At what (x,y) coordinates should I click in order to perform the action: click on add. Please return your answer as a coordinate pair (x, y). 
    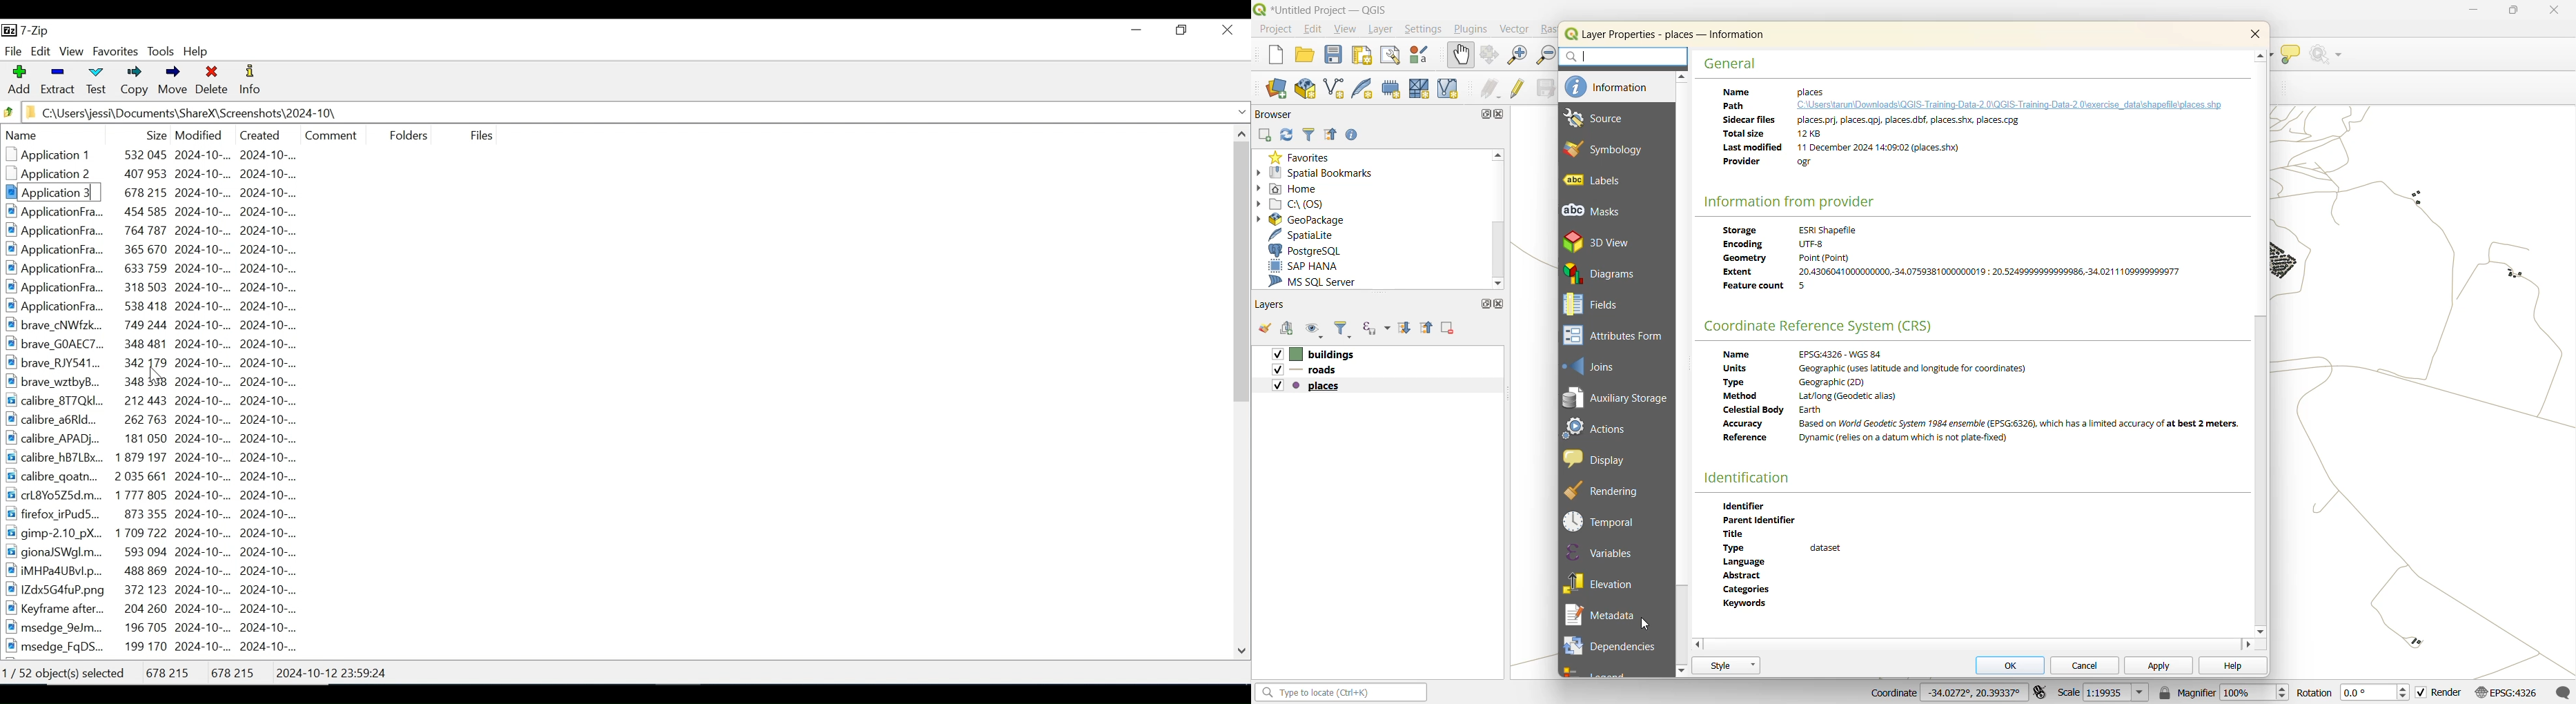
    Looking at the image, I should click on (1264, 135).